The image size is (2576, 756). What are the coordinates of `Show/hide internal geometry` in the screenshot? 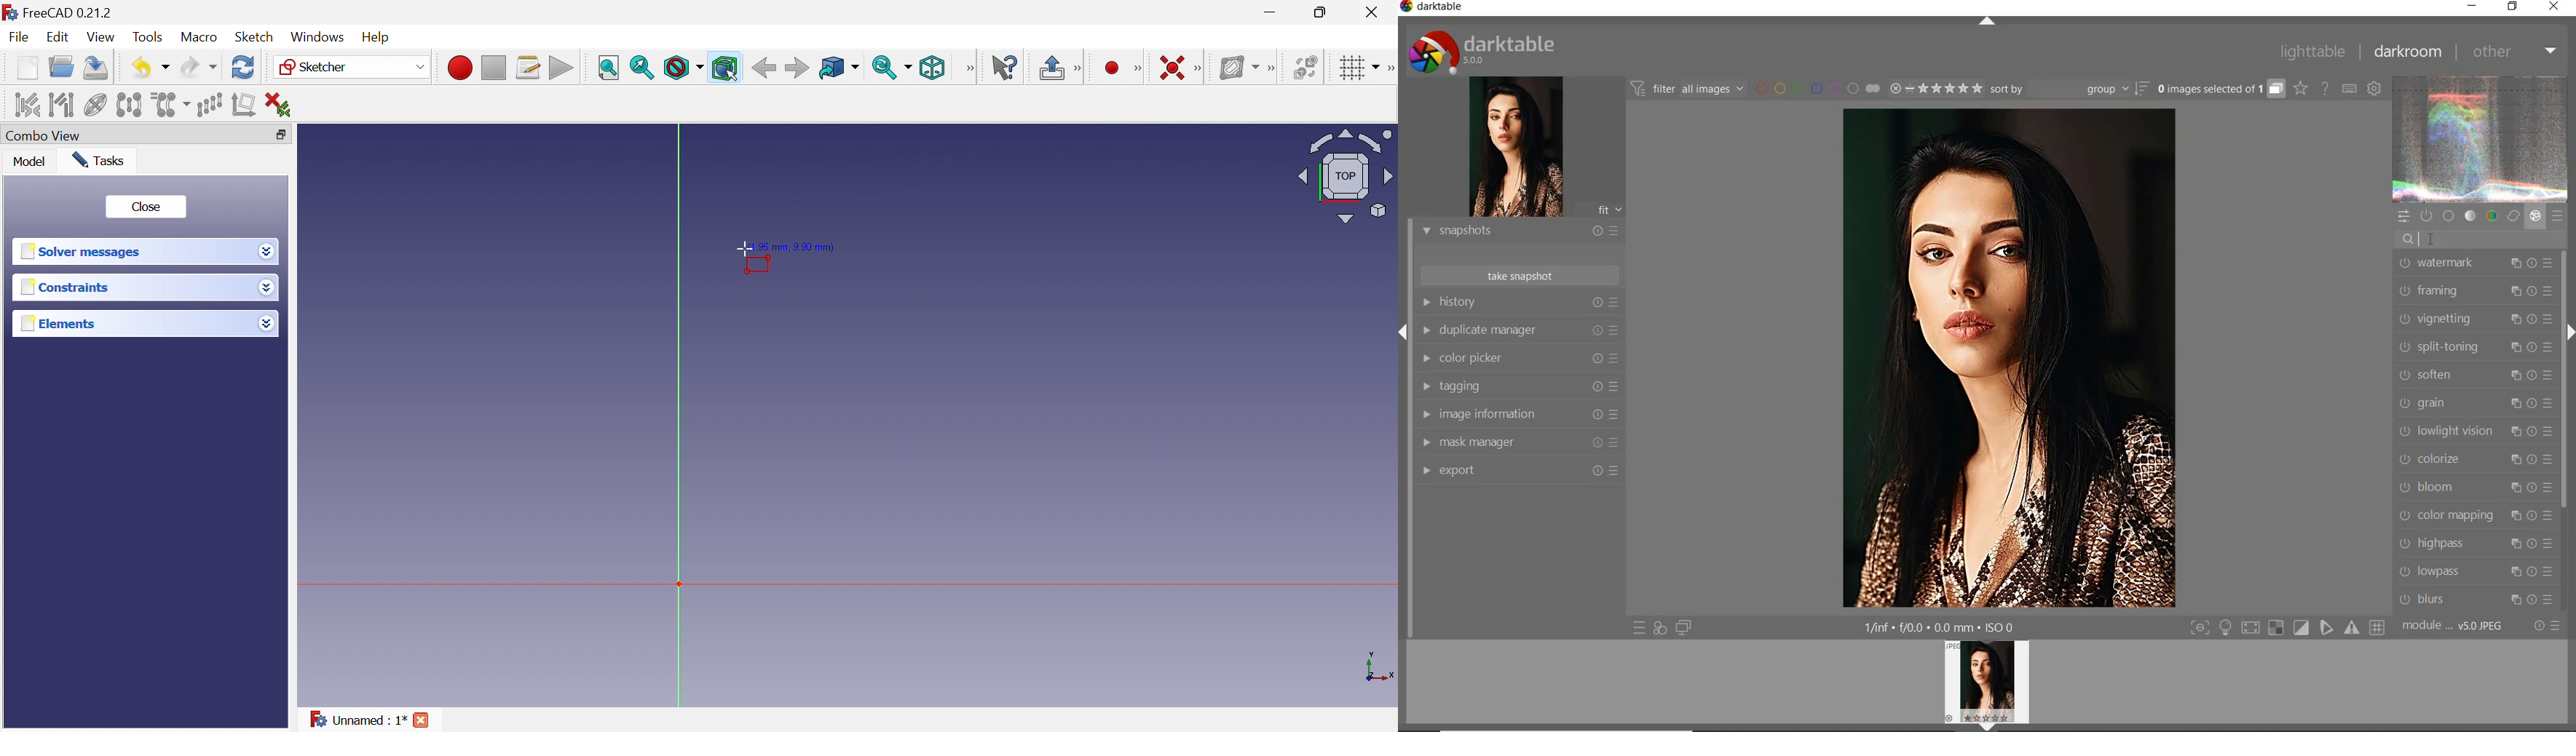 It's located at (95, 105).